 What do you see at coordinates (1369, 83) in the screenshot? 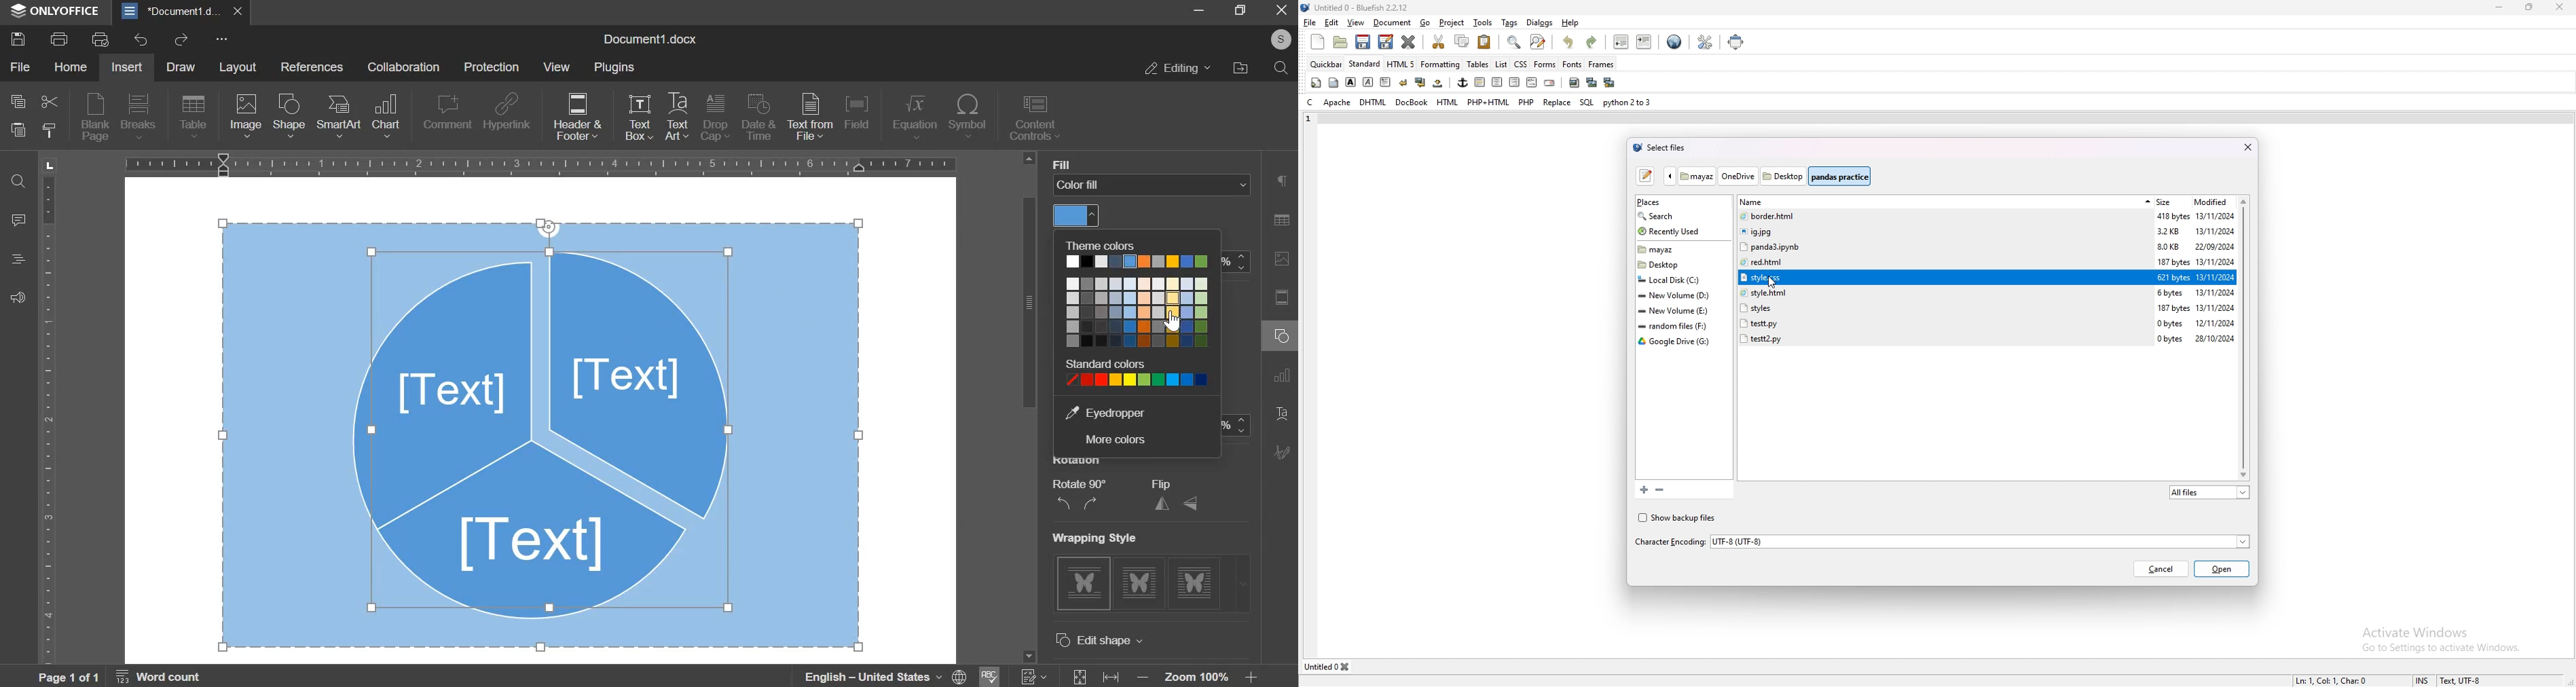
I see `italic` at bounding box center [1369, 83].